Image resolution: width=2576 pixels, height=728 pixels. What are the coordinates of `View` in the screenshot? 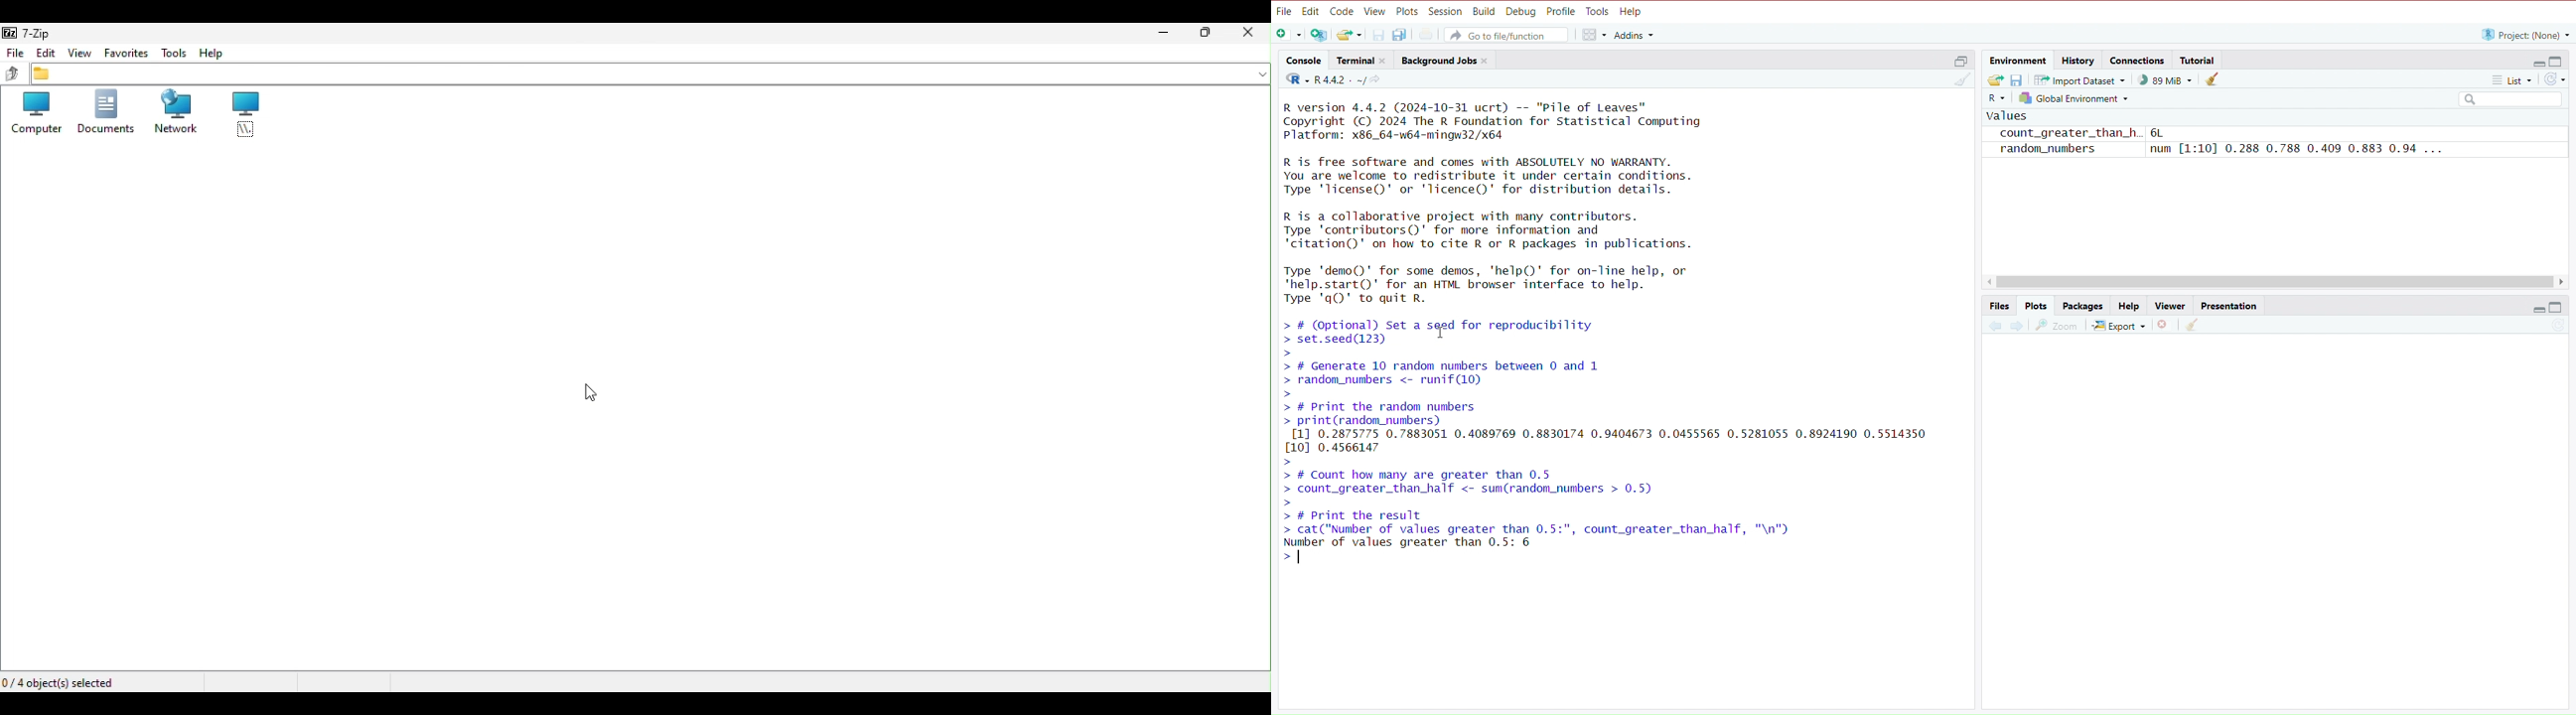 It's located at (1375, 11).